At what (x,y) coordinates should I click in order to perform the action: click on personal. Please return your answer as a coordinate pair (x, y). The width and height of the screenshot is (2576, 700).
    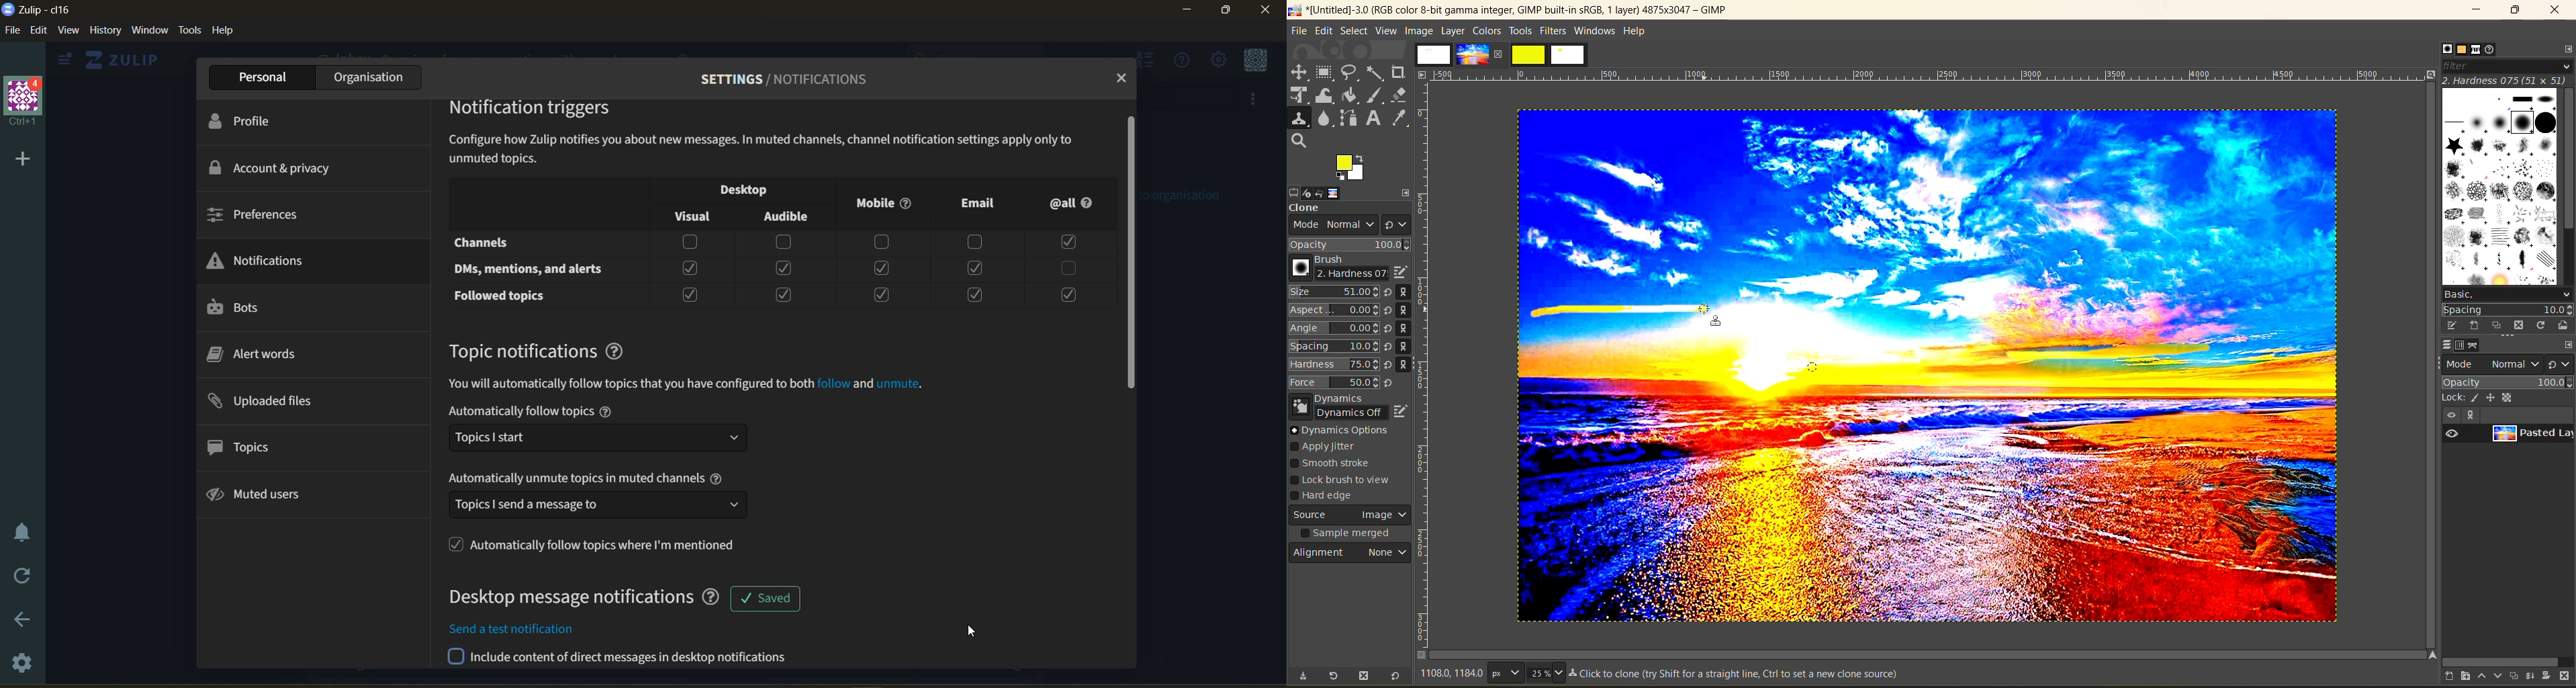
    Looking at the image, I should click on (257, 76).